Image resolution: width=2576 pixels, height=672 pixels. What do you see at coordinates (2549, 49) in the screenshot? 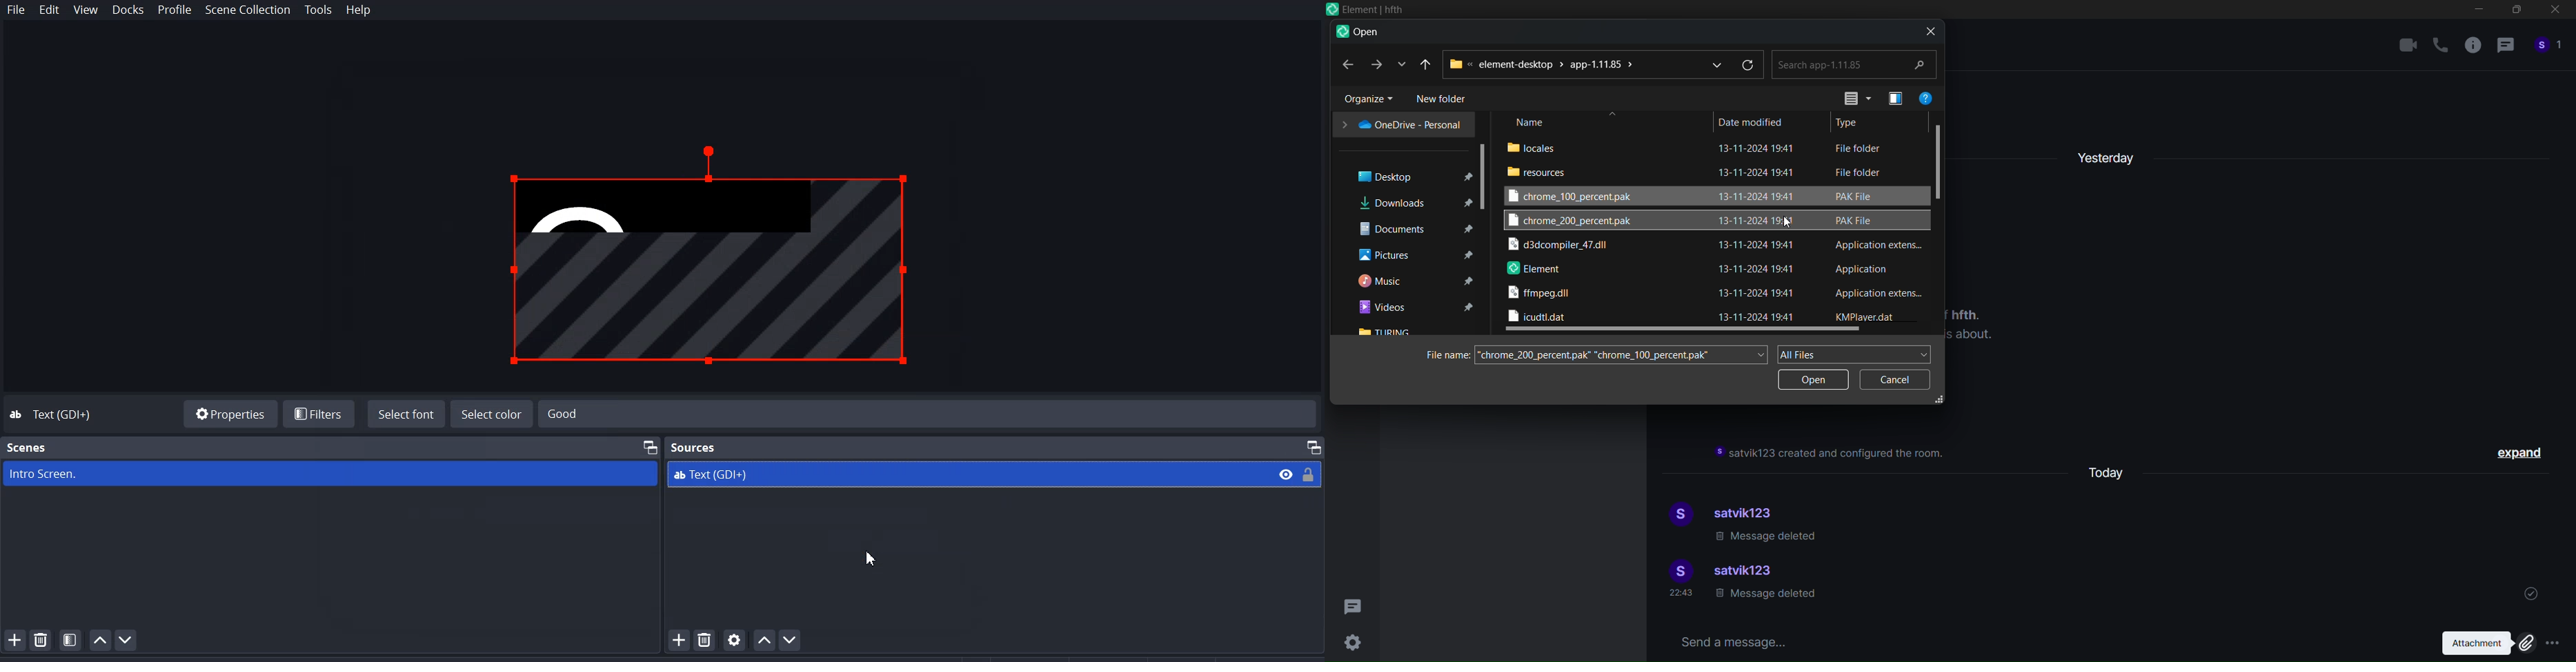
I see `people` at bounding box center [2549, 49].